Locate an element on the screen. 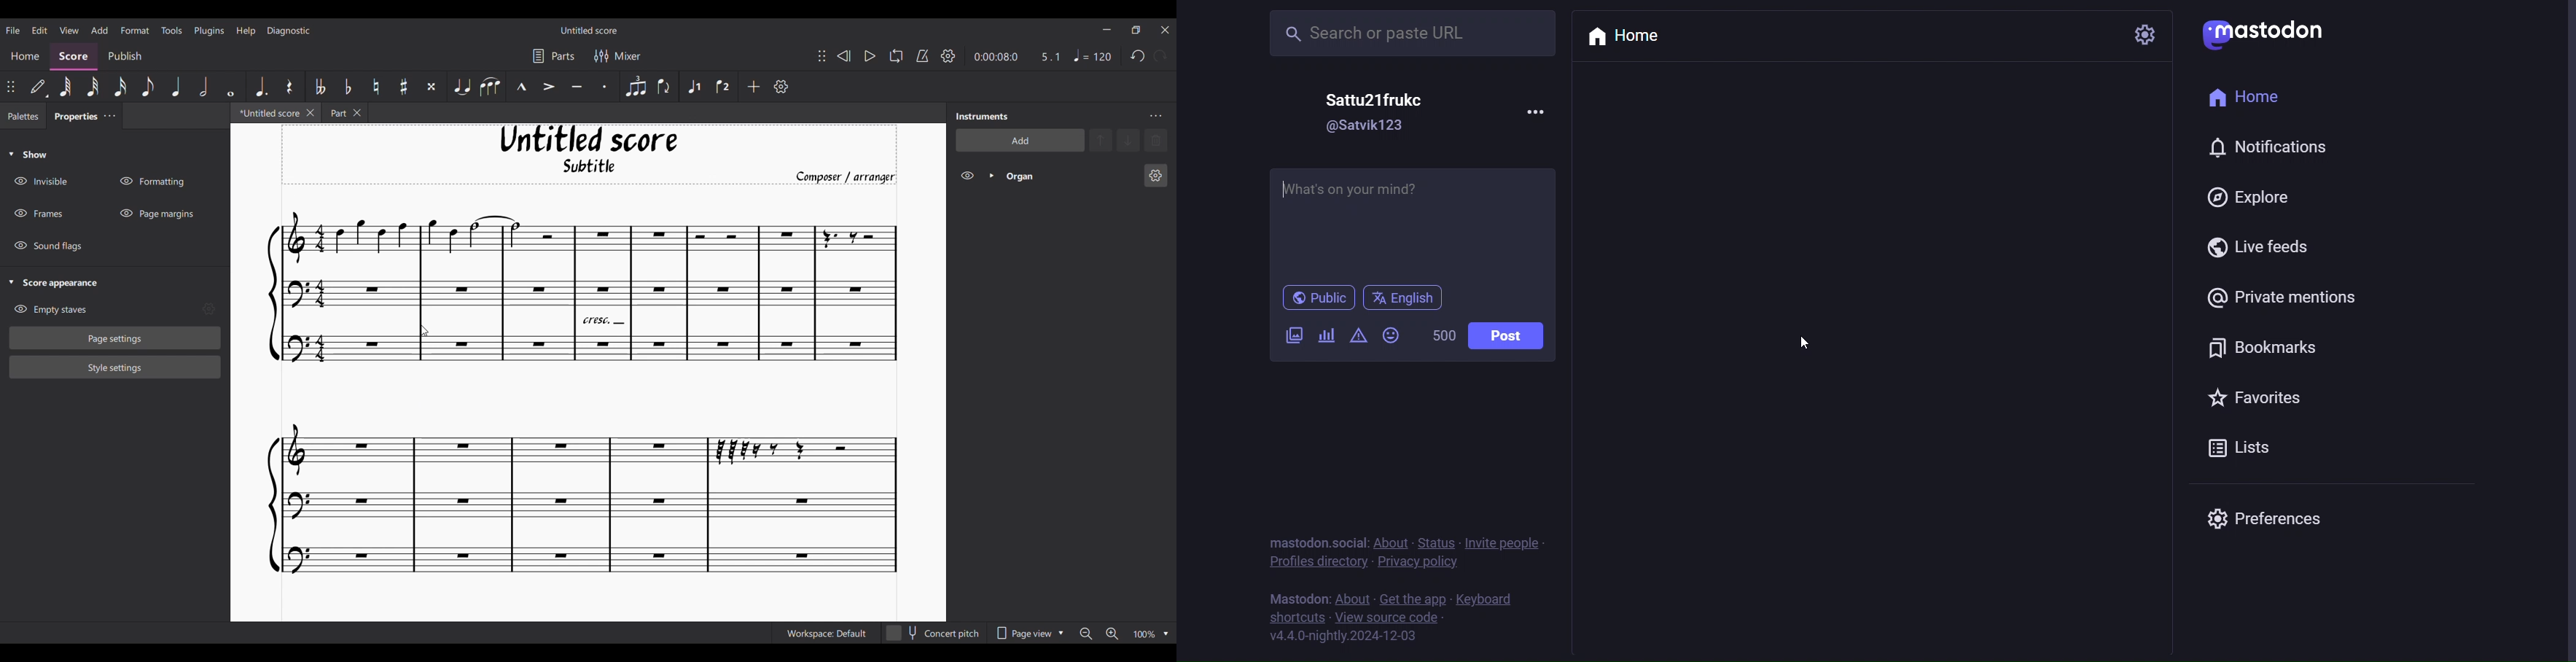 This screenshot has width=2576, height=672. Mixer settings is located at coordinates (618, 56).